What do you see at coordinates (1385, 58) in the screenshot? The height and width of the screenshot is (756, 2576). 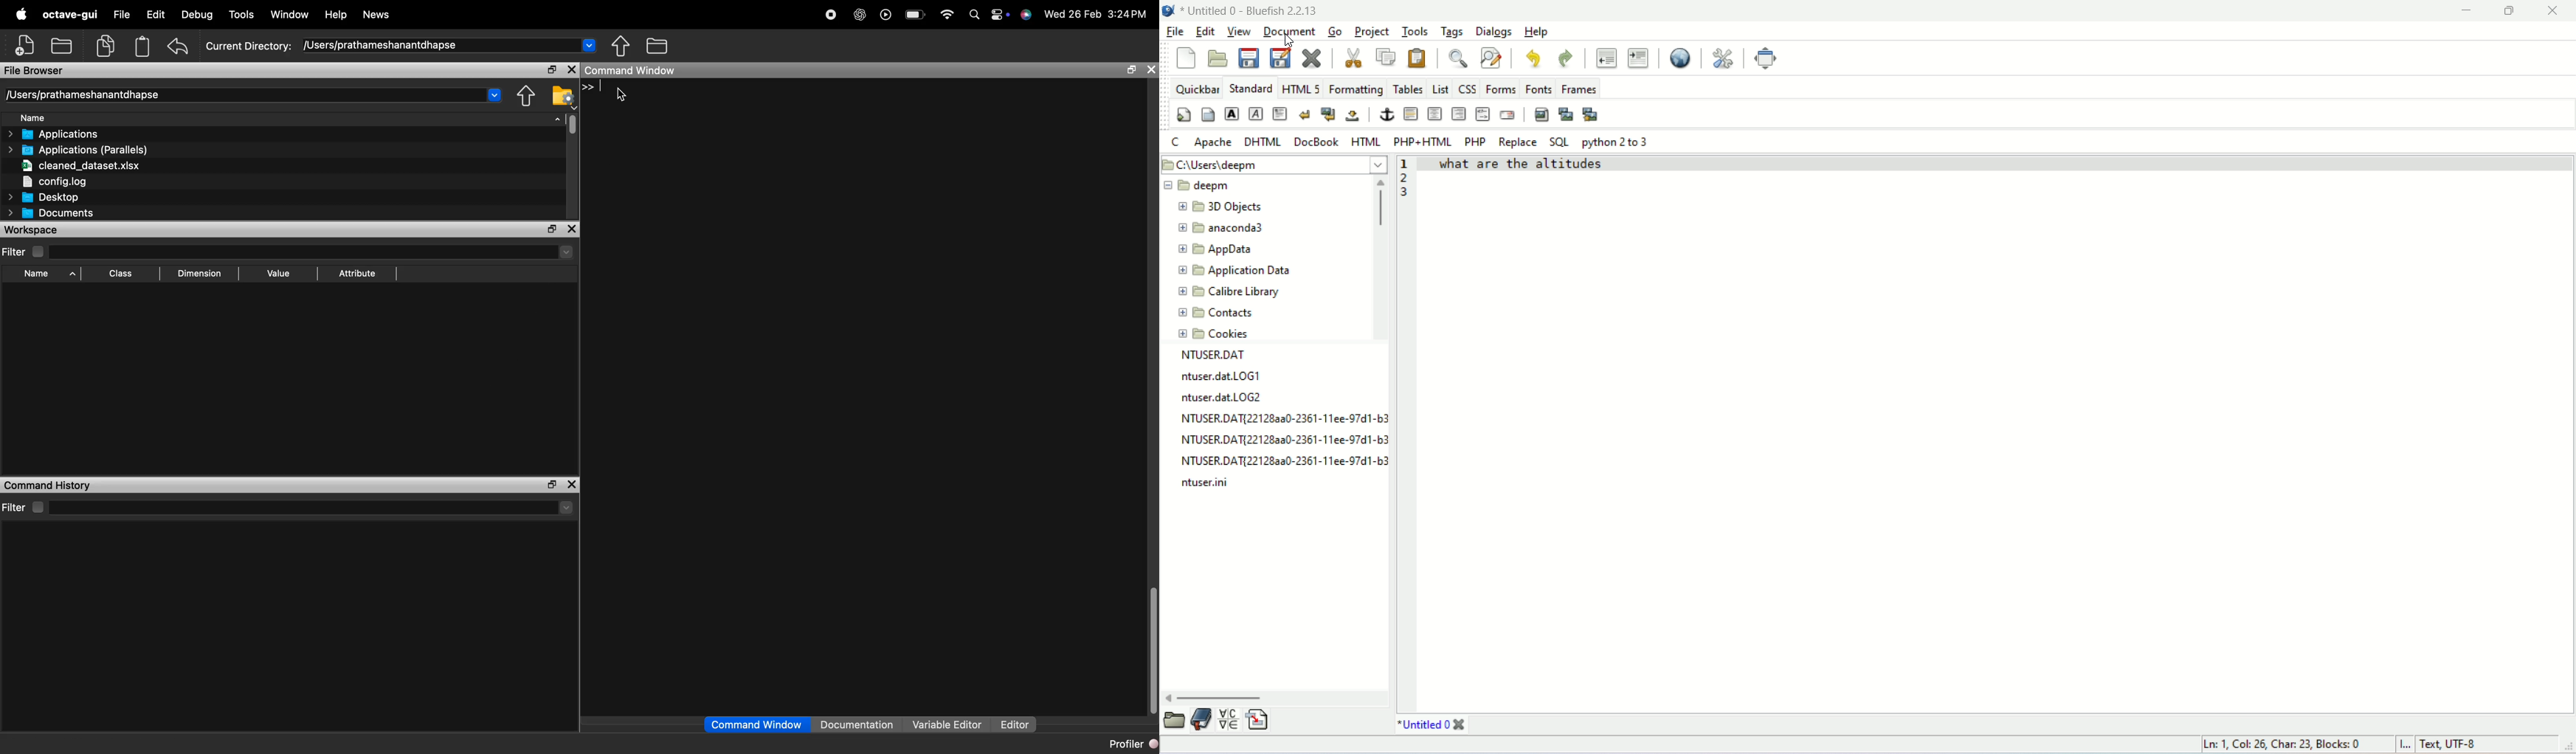 I see `copy` at bounding box center [1385, 58].